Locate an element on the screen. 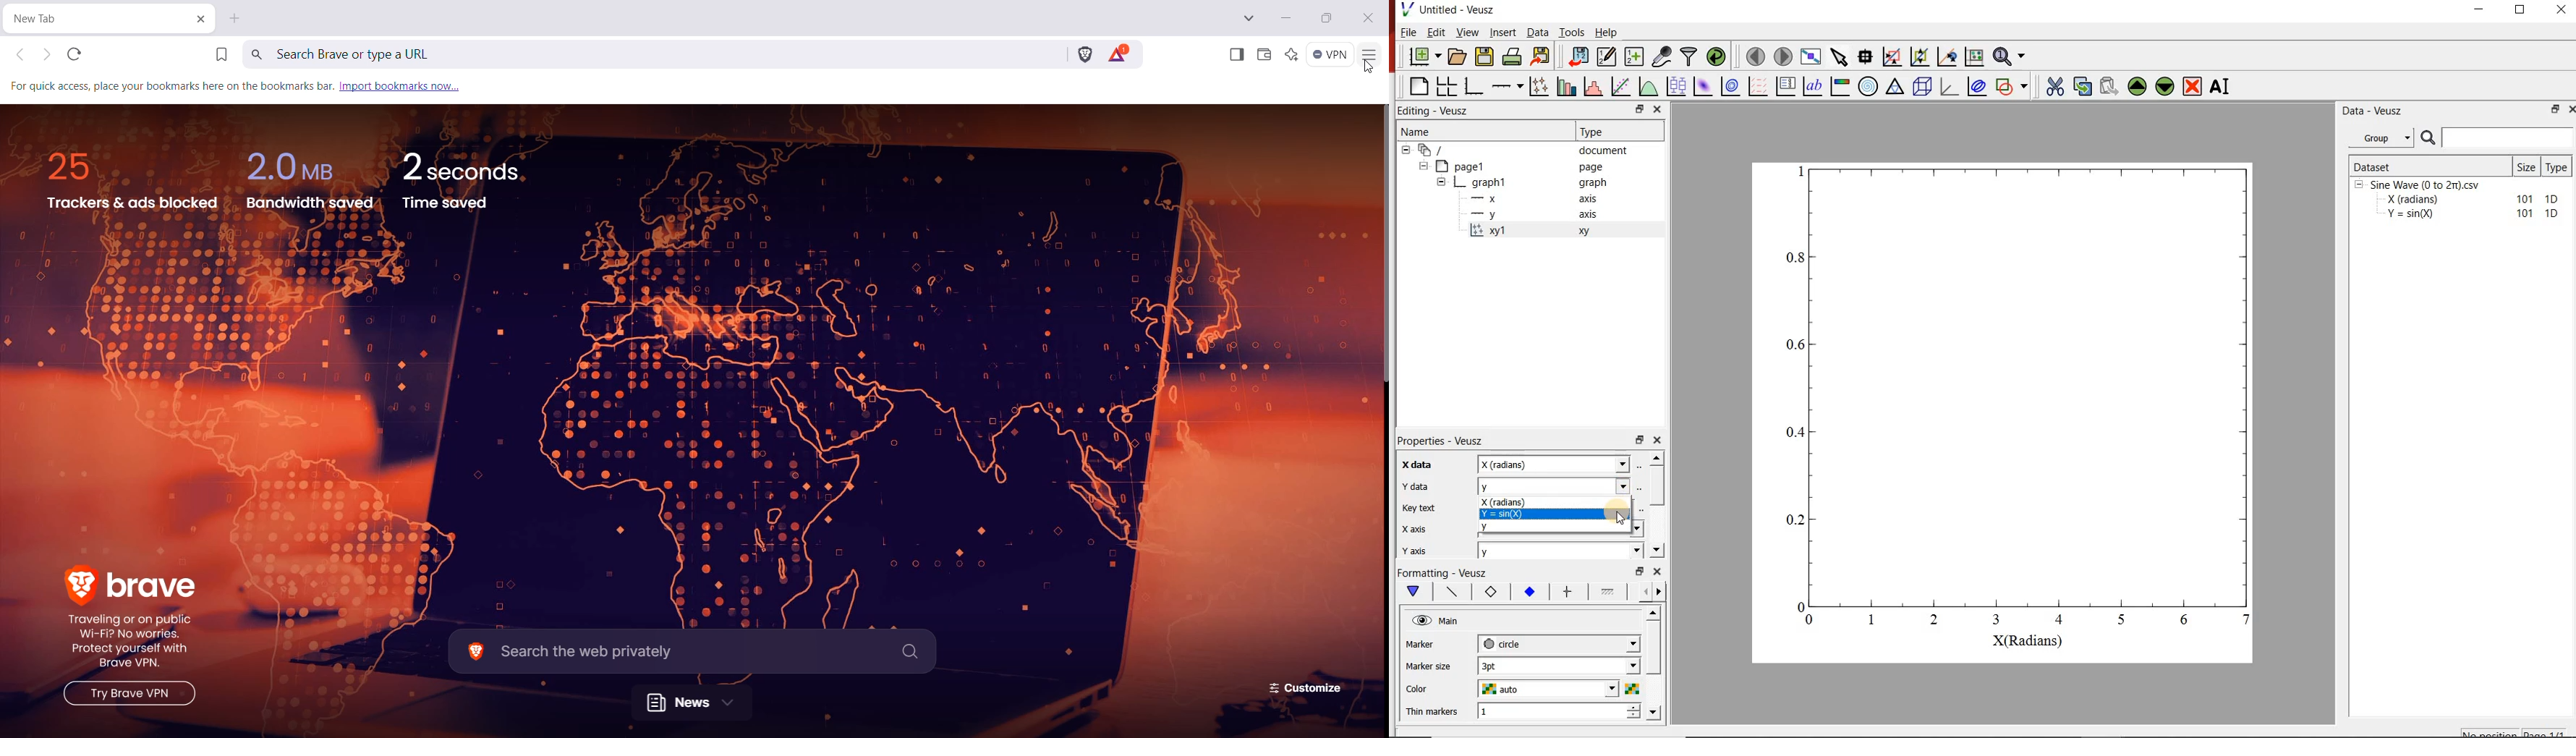  Leo  AI is located at coordinates (1291, 54).